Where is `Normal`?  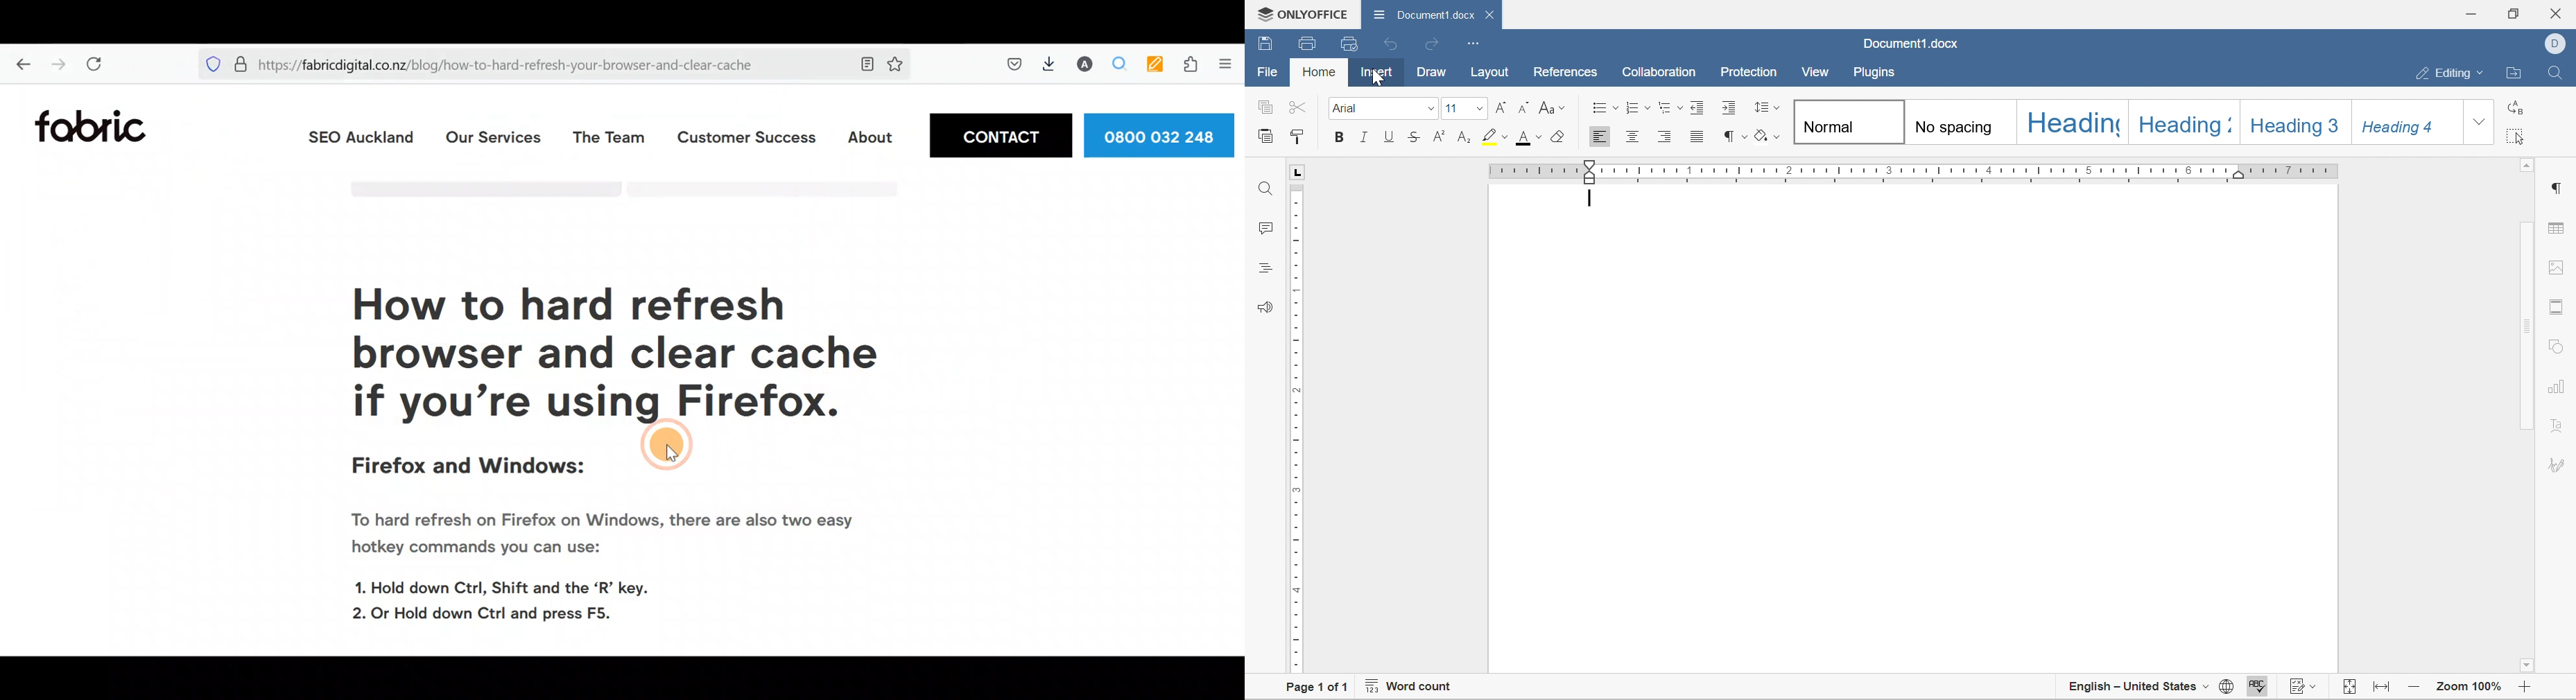 Normal is located at coordinates (1844, 122).